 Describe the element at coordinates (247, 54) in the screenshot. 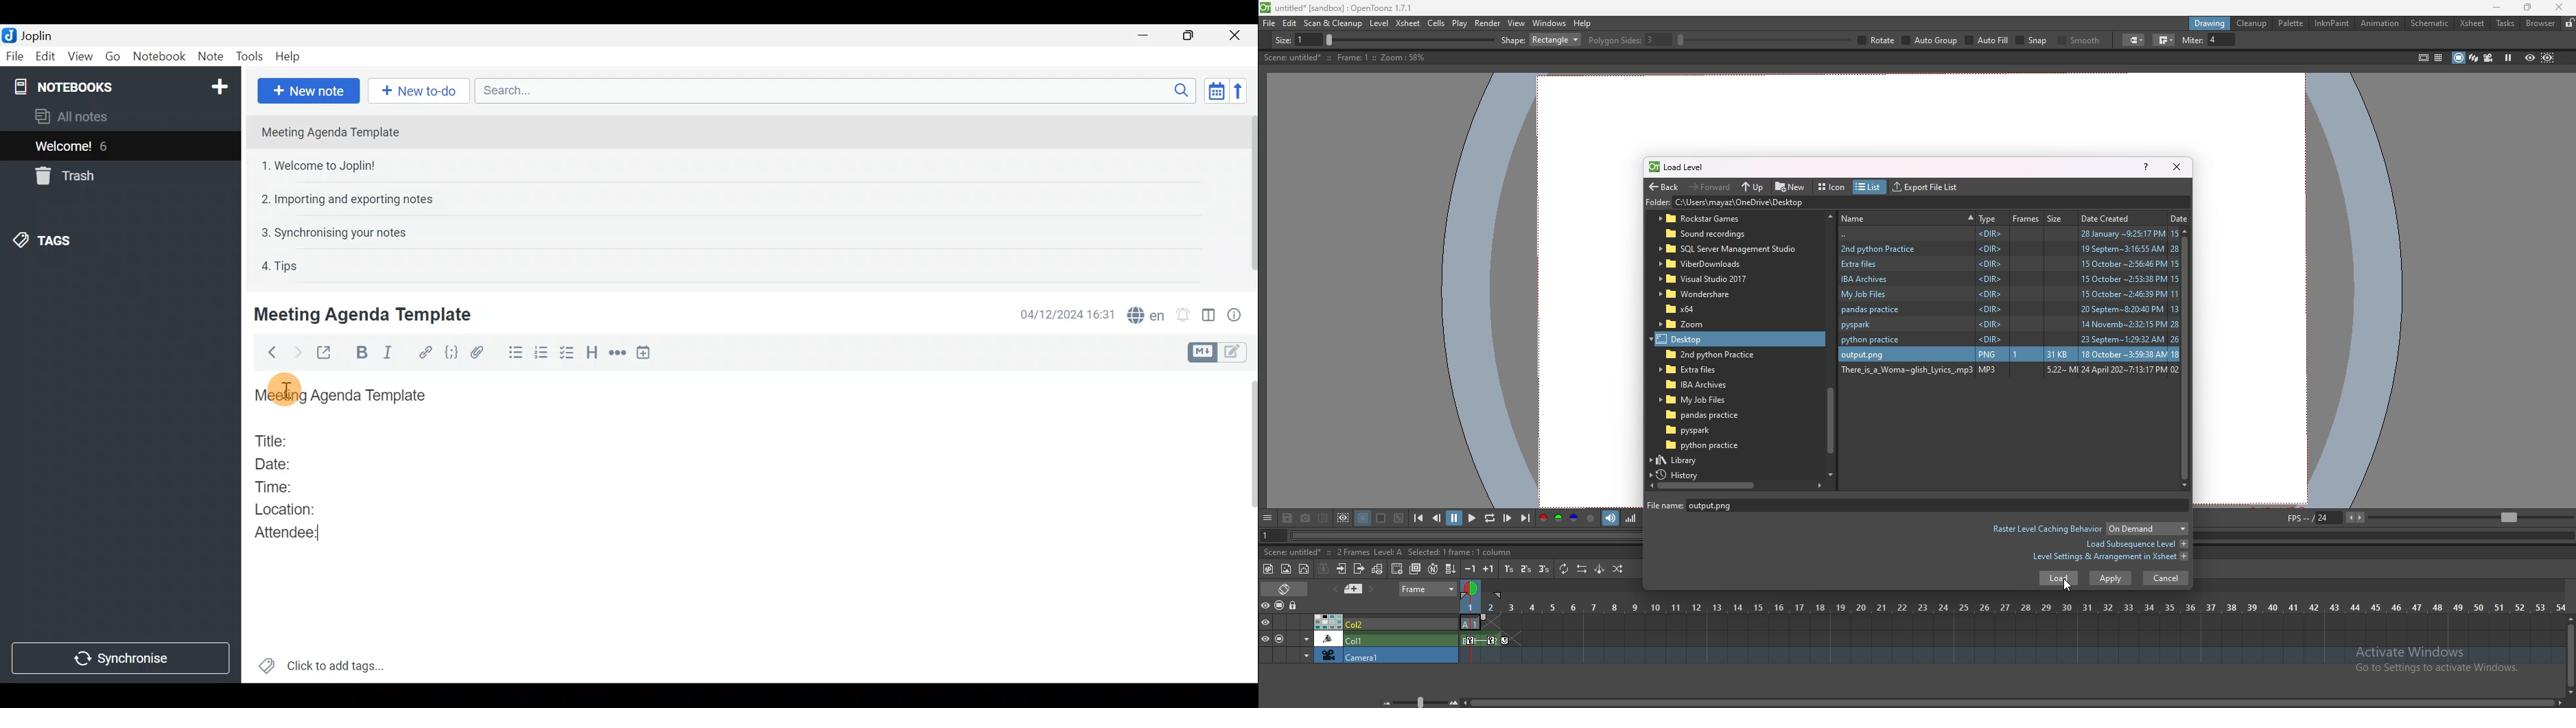

I see `Tools` at that location.